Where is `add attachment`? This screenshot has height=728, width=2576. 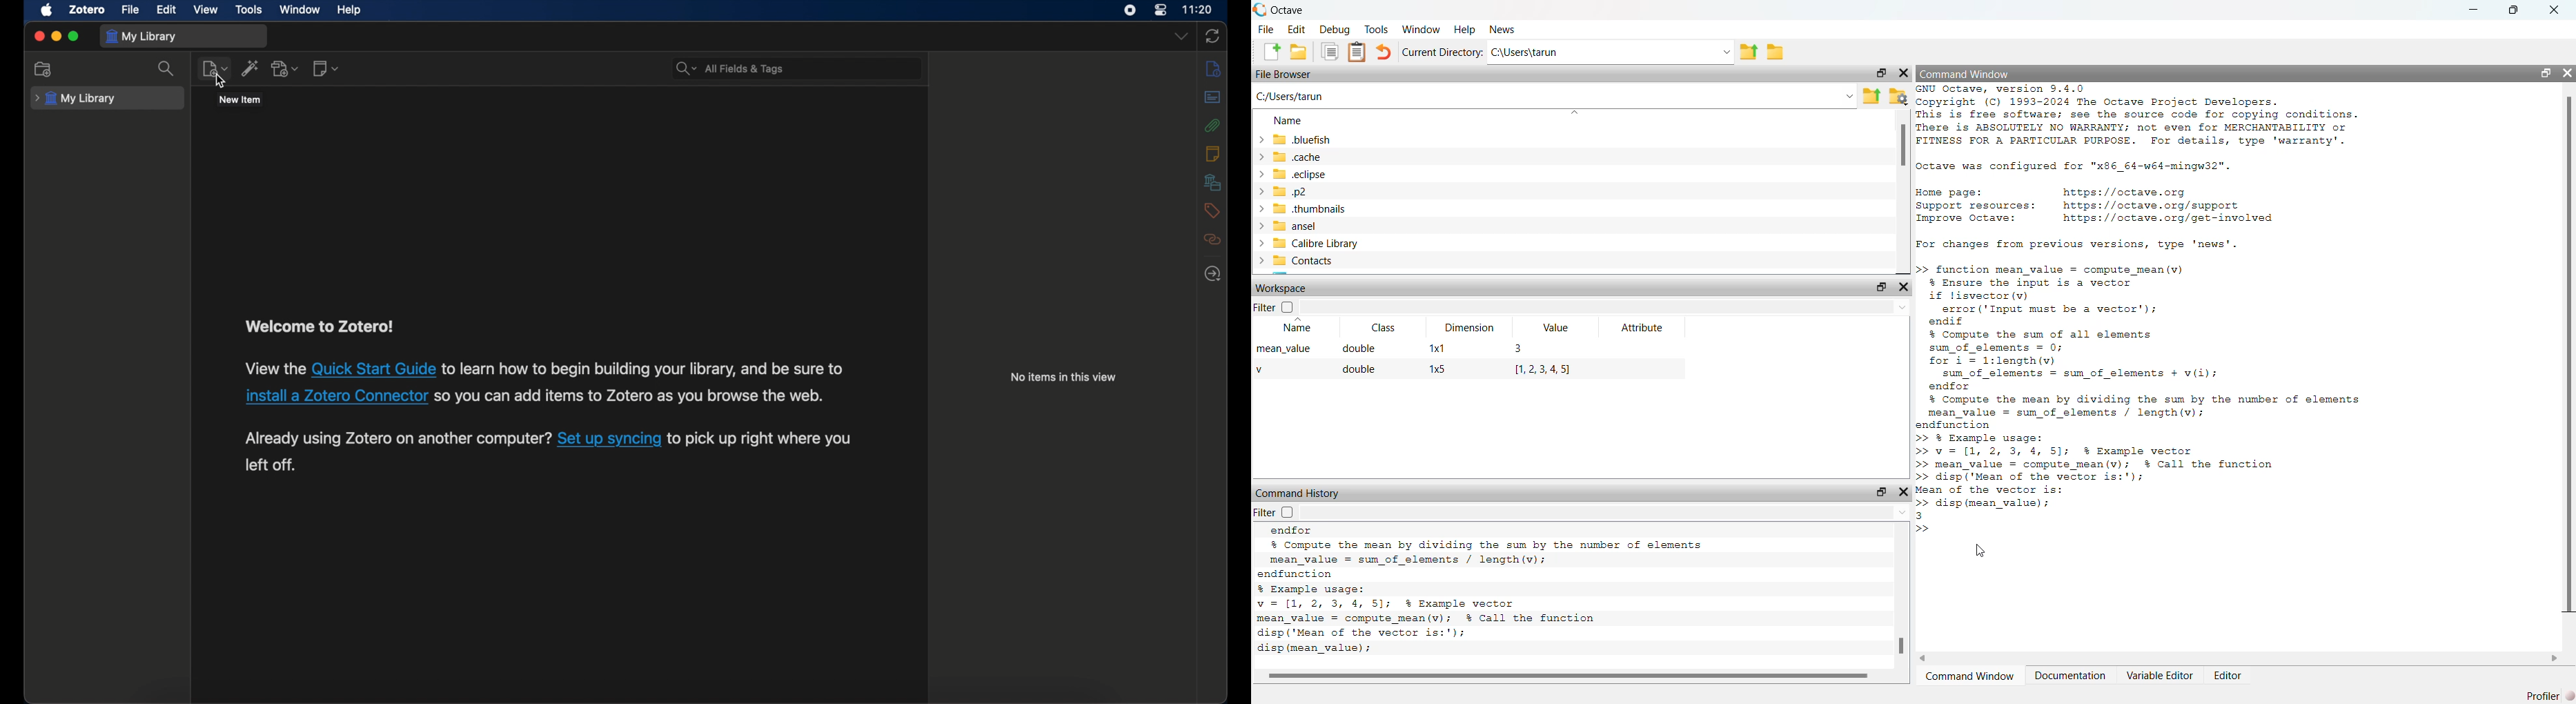
add attachment is located at coordinates (285, 69).